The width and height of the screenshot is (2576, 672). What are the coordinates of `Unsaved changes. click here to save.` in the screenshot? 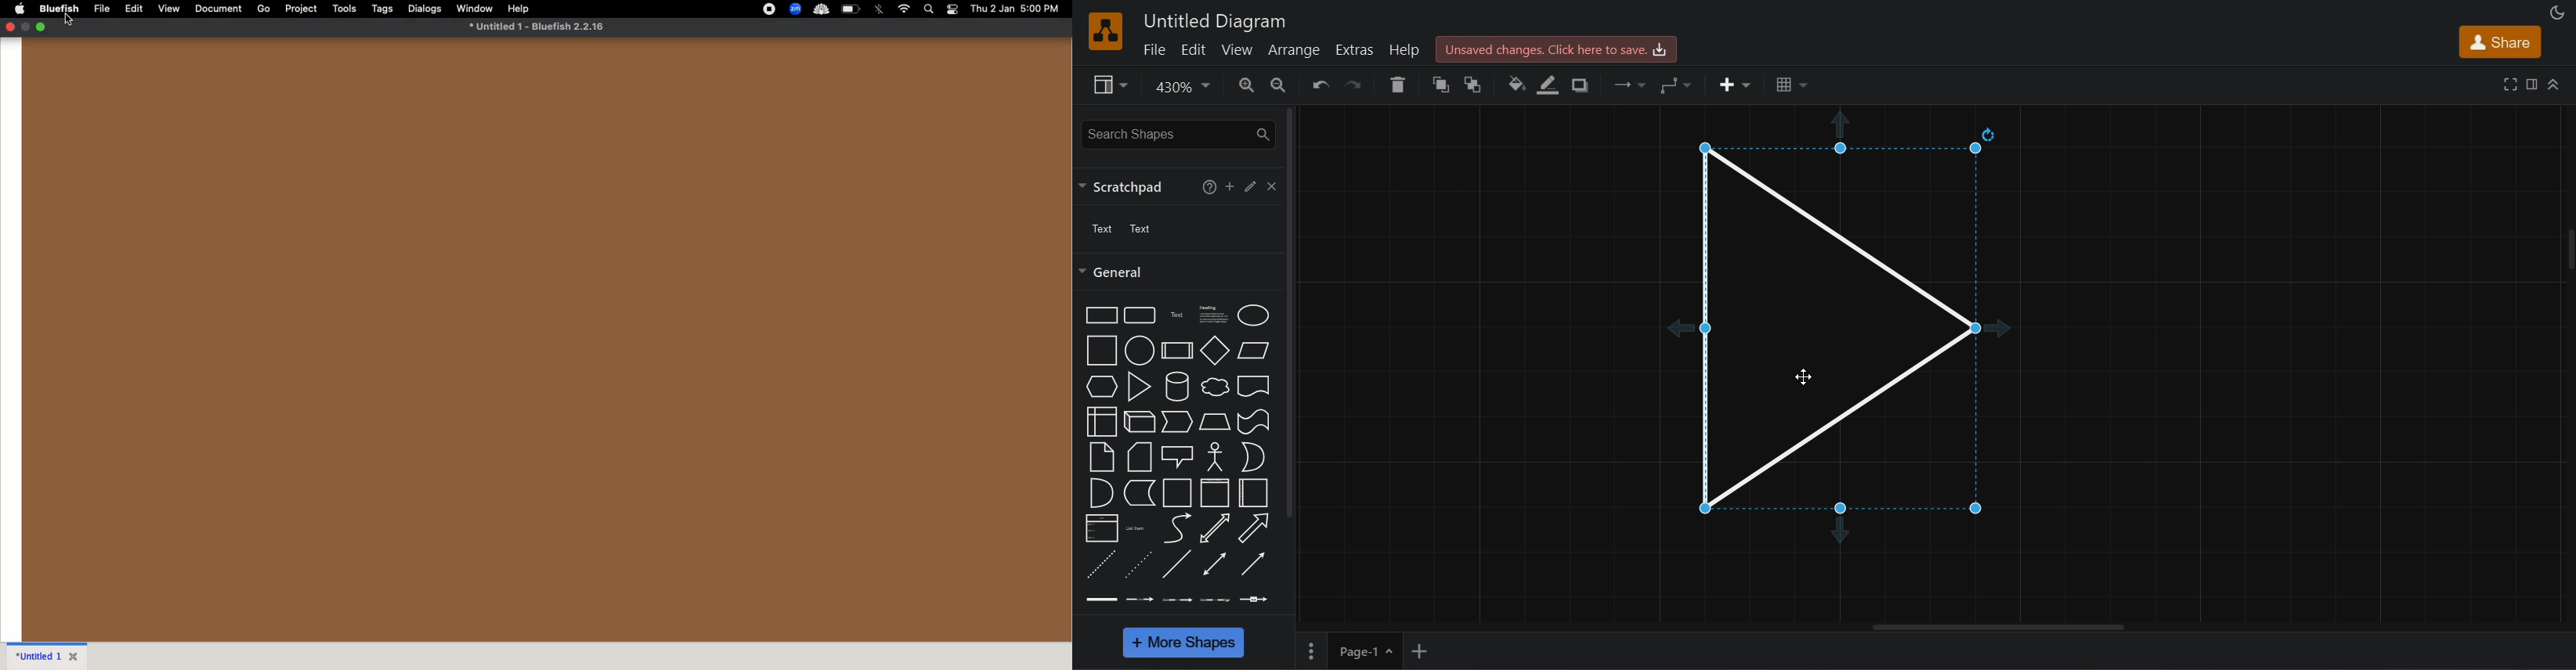 It's located at (1558, 48).